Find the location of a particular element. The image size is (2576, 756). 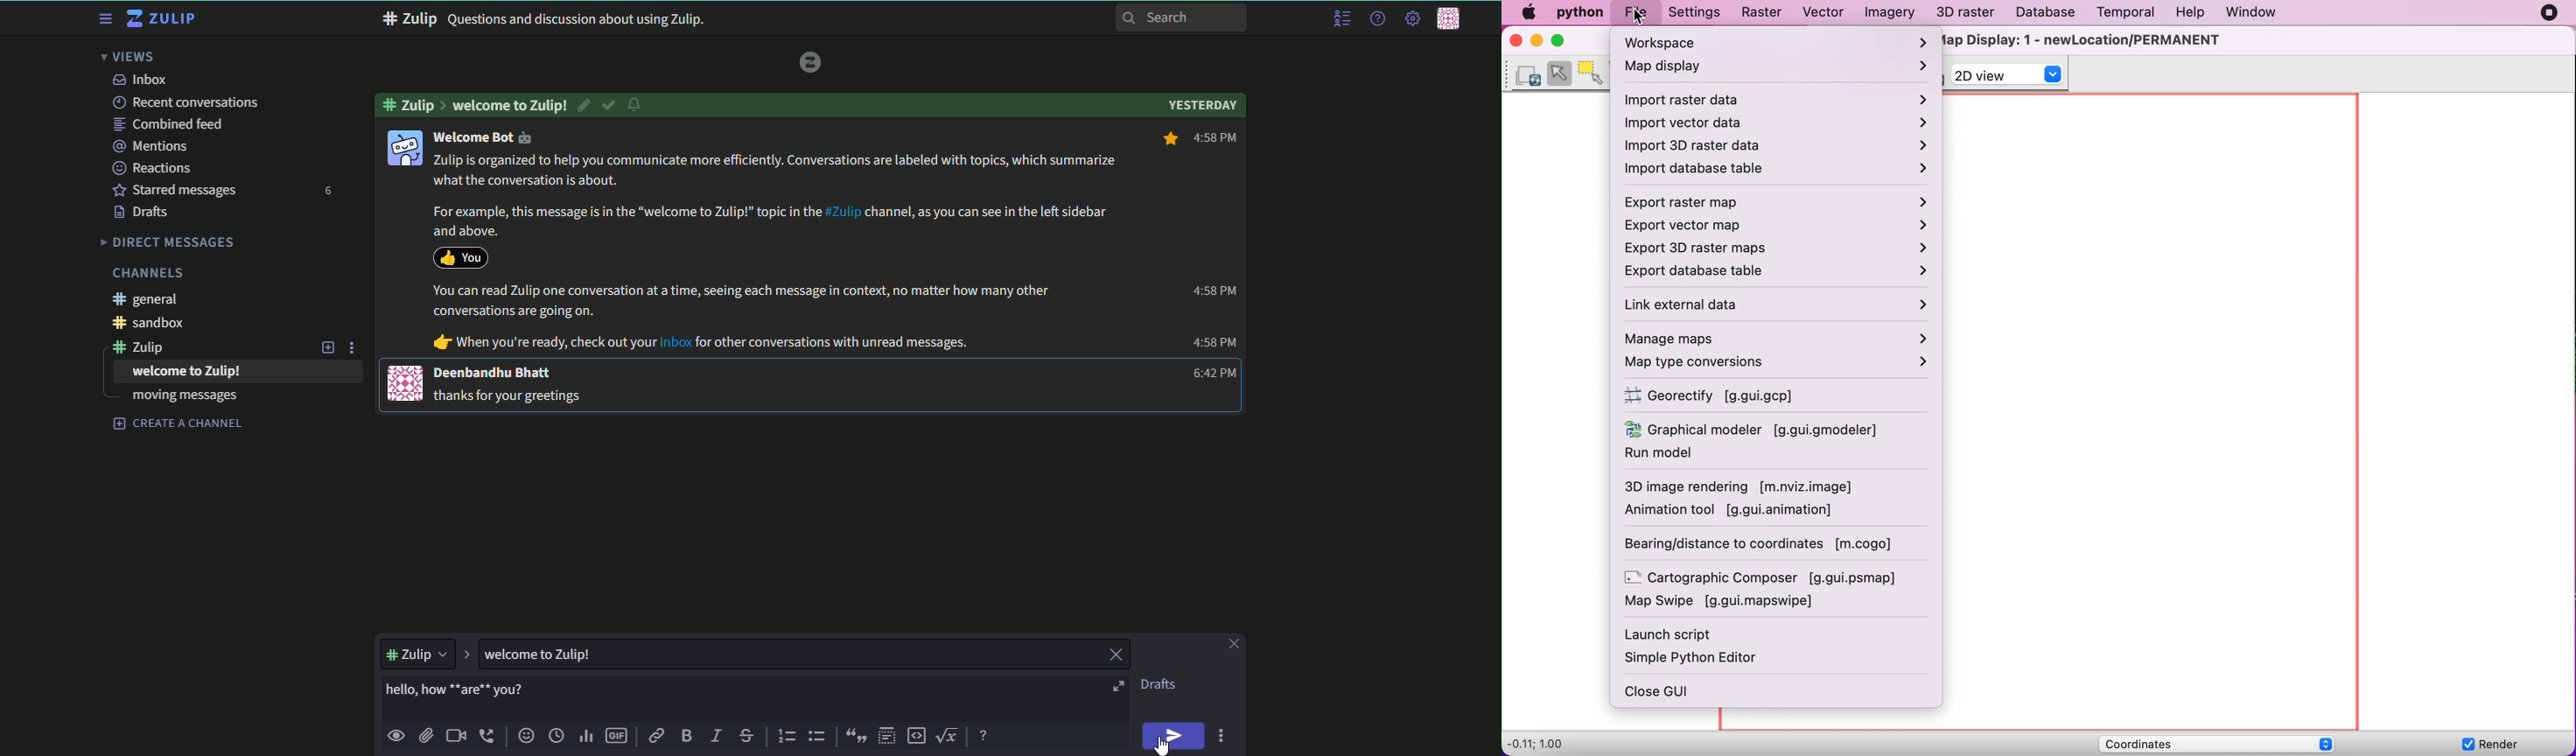

textbox is located at coordinates (559, 654).